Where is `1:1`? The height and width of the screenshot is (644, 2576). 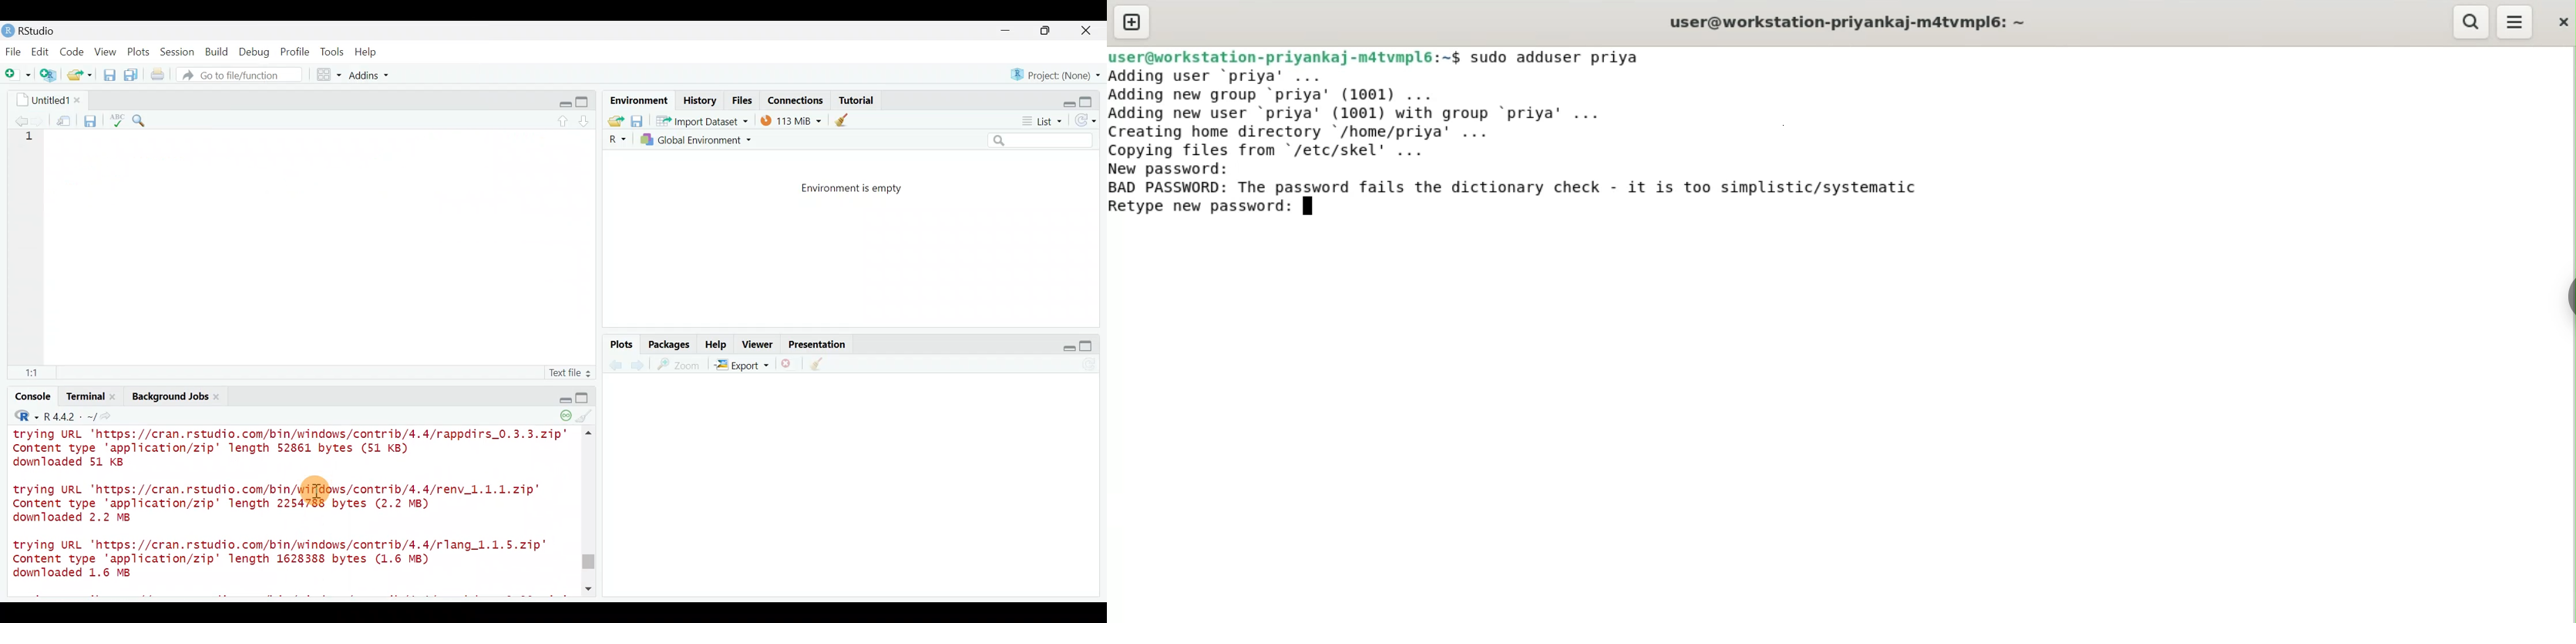
1:1 is located at coordinates (35, 372).